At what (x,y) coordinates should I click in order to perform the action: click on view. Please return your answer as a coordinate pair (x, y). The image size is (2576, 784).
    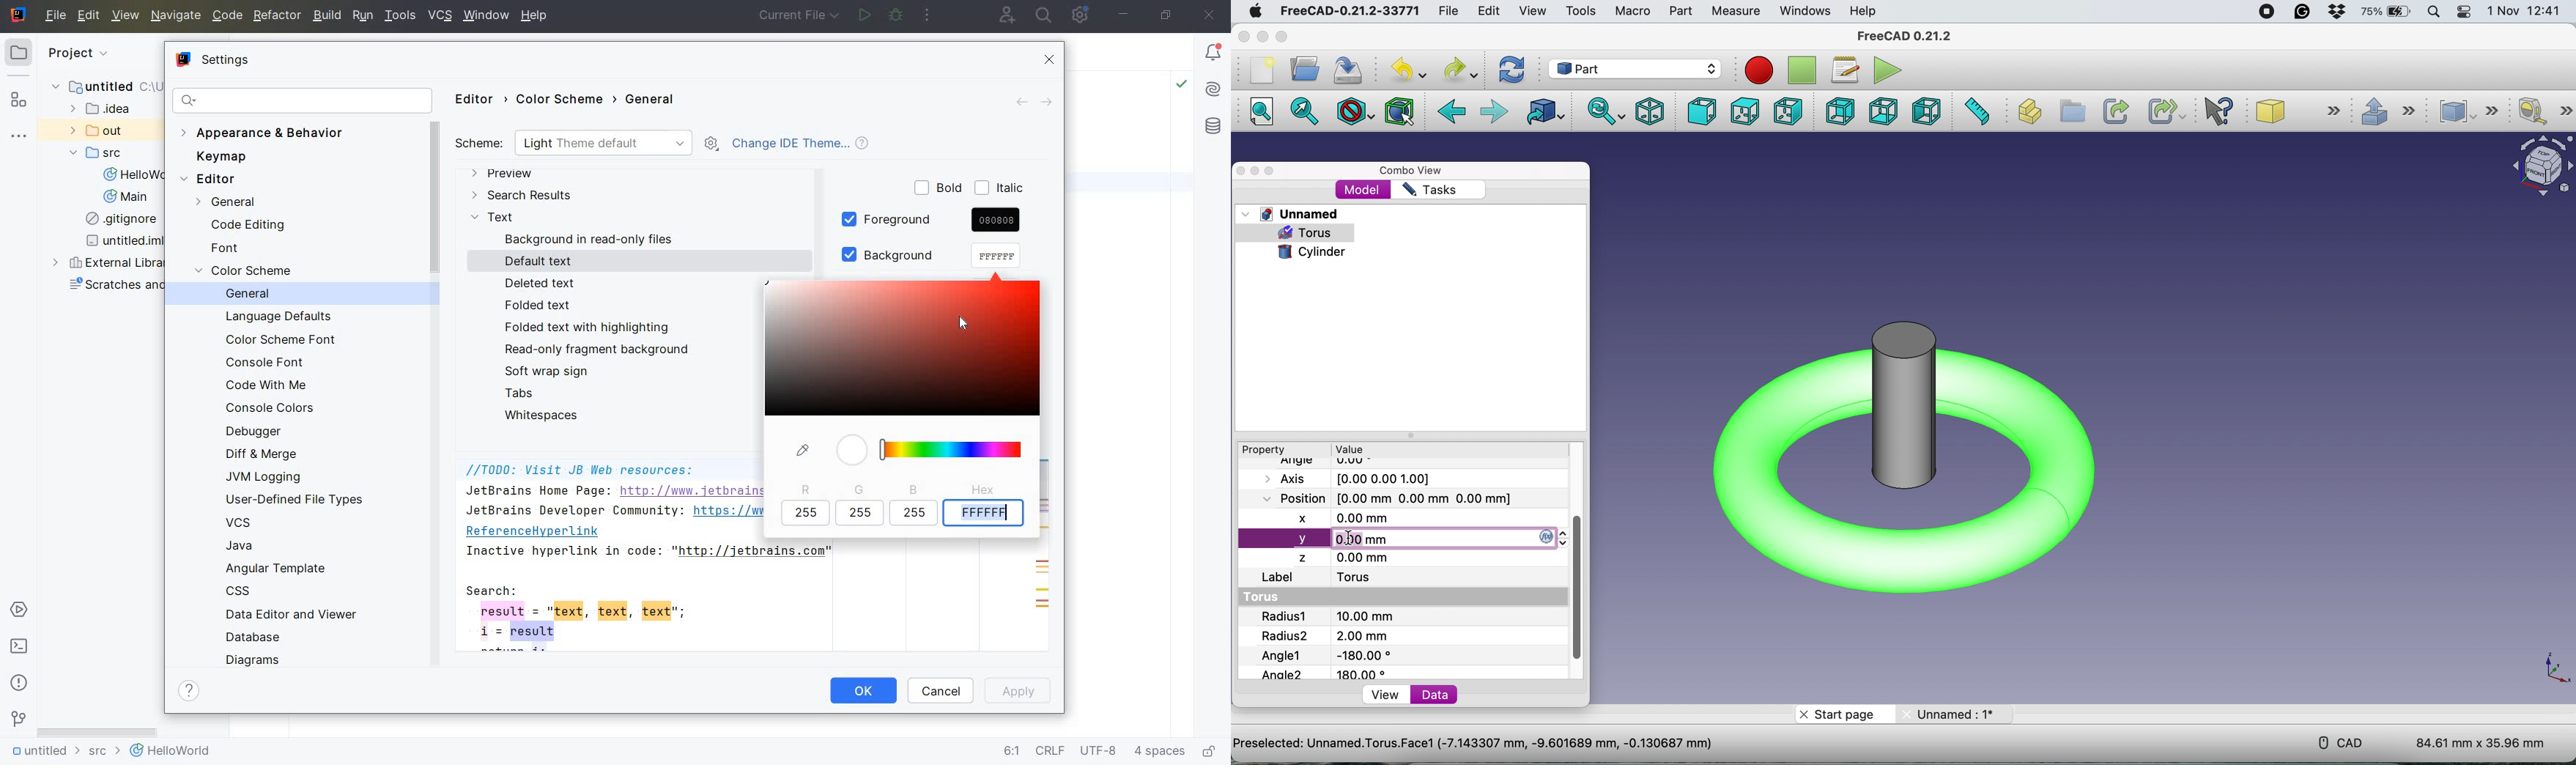
    Looking at the image, I should click on (1386, 694).